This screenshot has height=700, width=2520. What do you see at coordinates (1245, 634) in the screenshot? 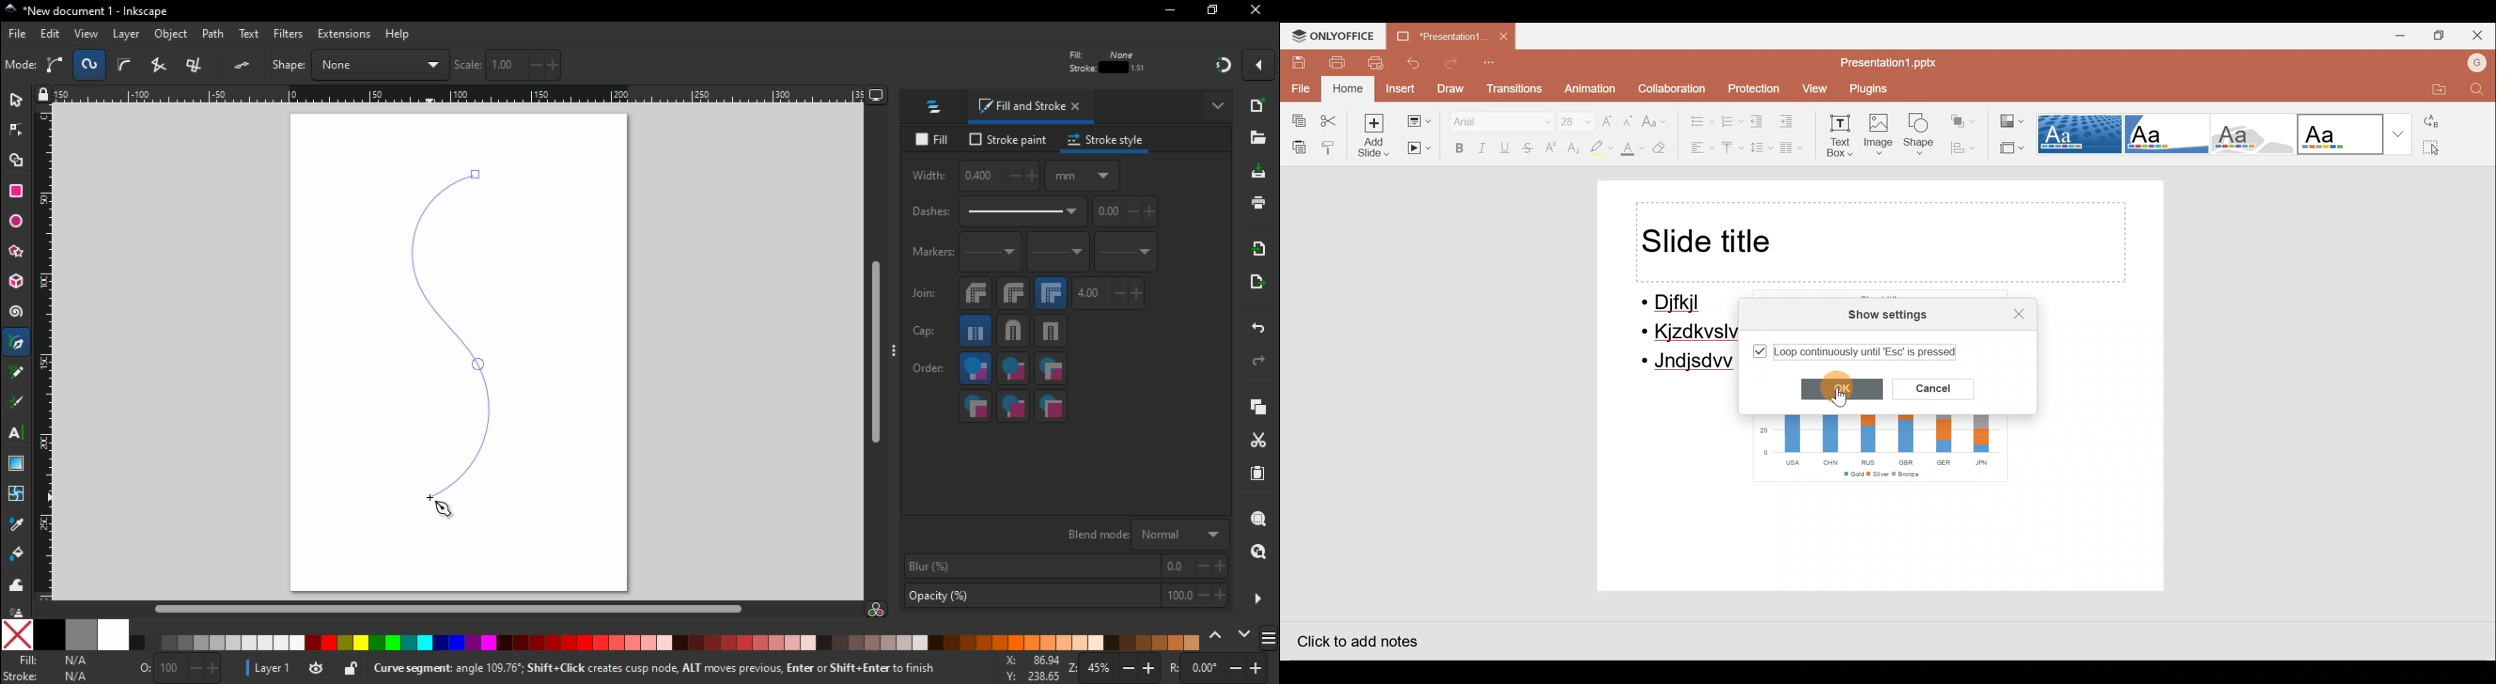
I see `next` at bounding box center [1245, 634].